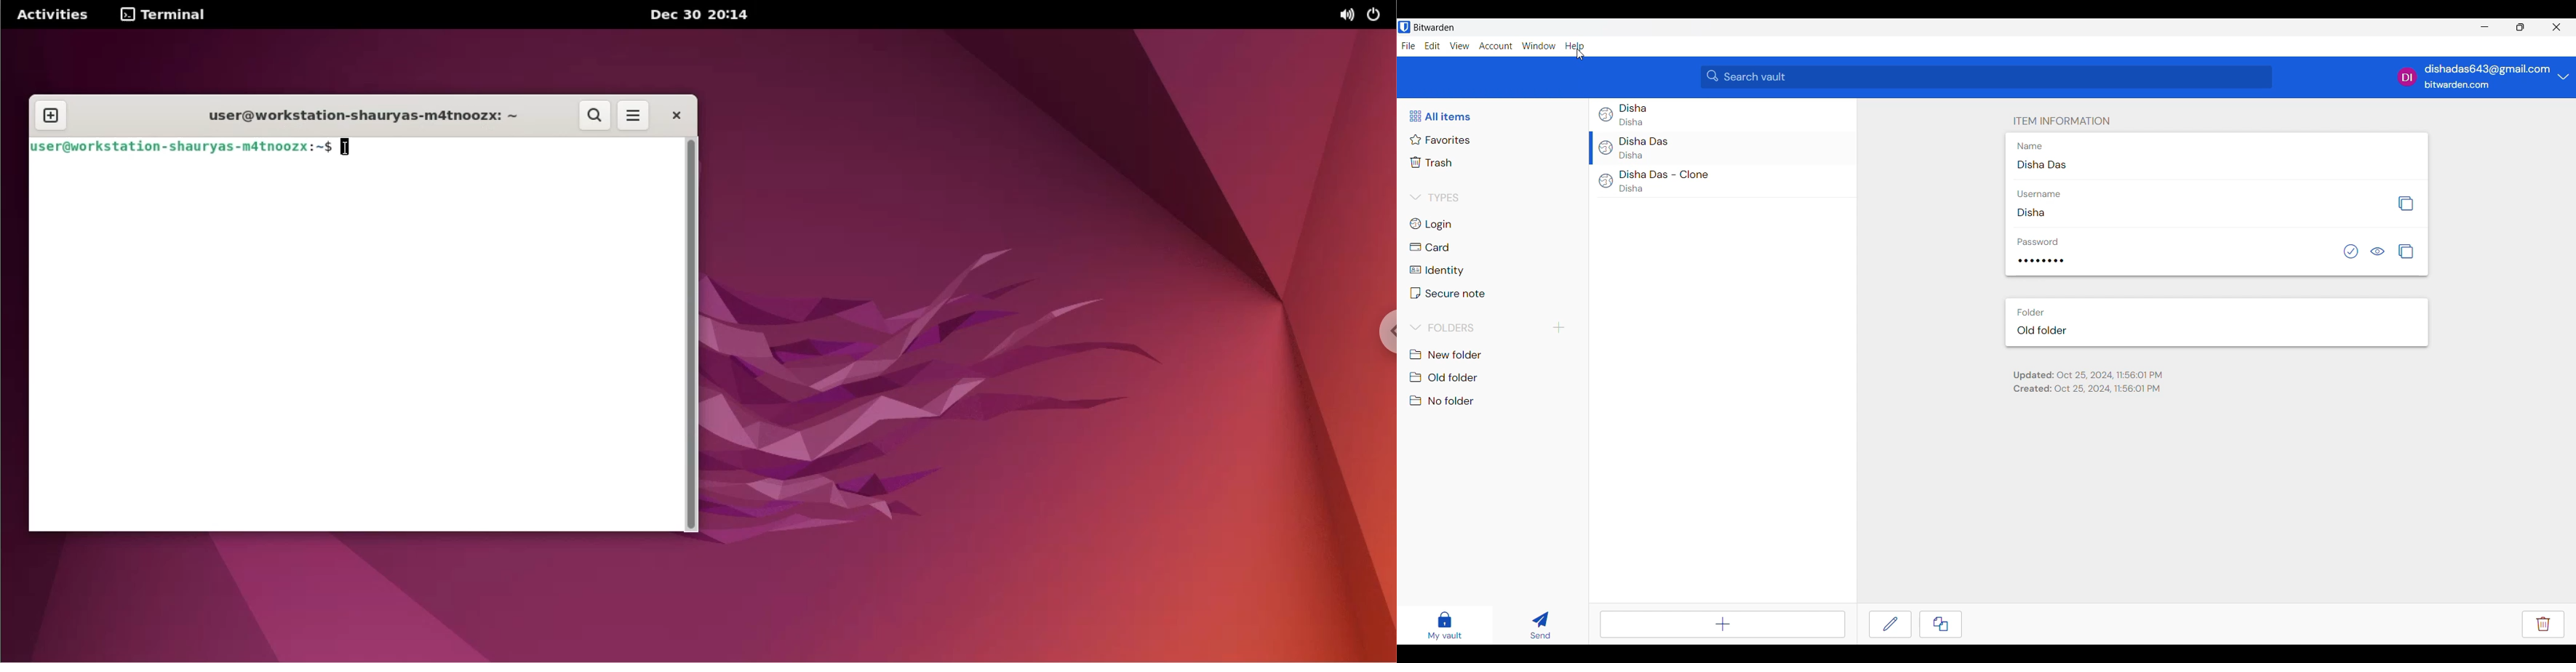  Describe the element at coordinates (2038, 242) in the screenshot. I see `Password` at that location.